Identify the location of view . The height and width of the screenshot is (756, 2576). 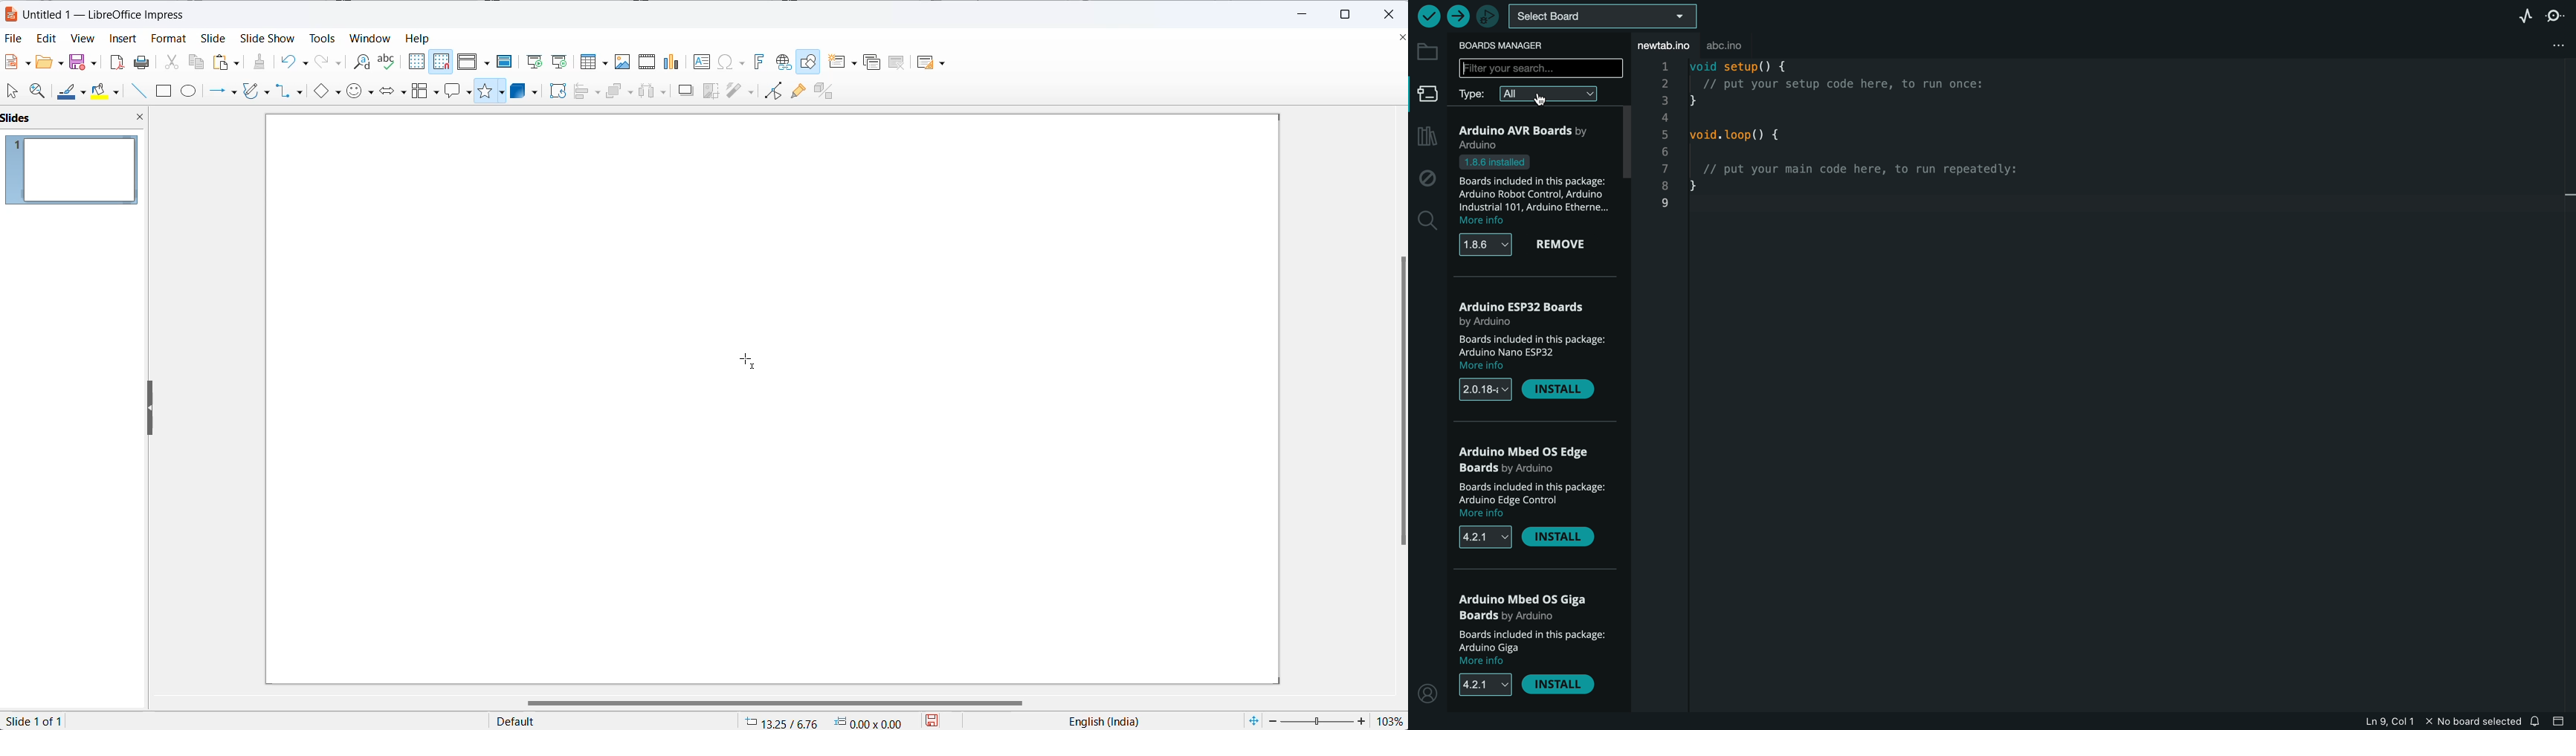
(78, 39).